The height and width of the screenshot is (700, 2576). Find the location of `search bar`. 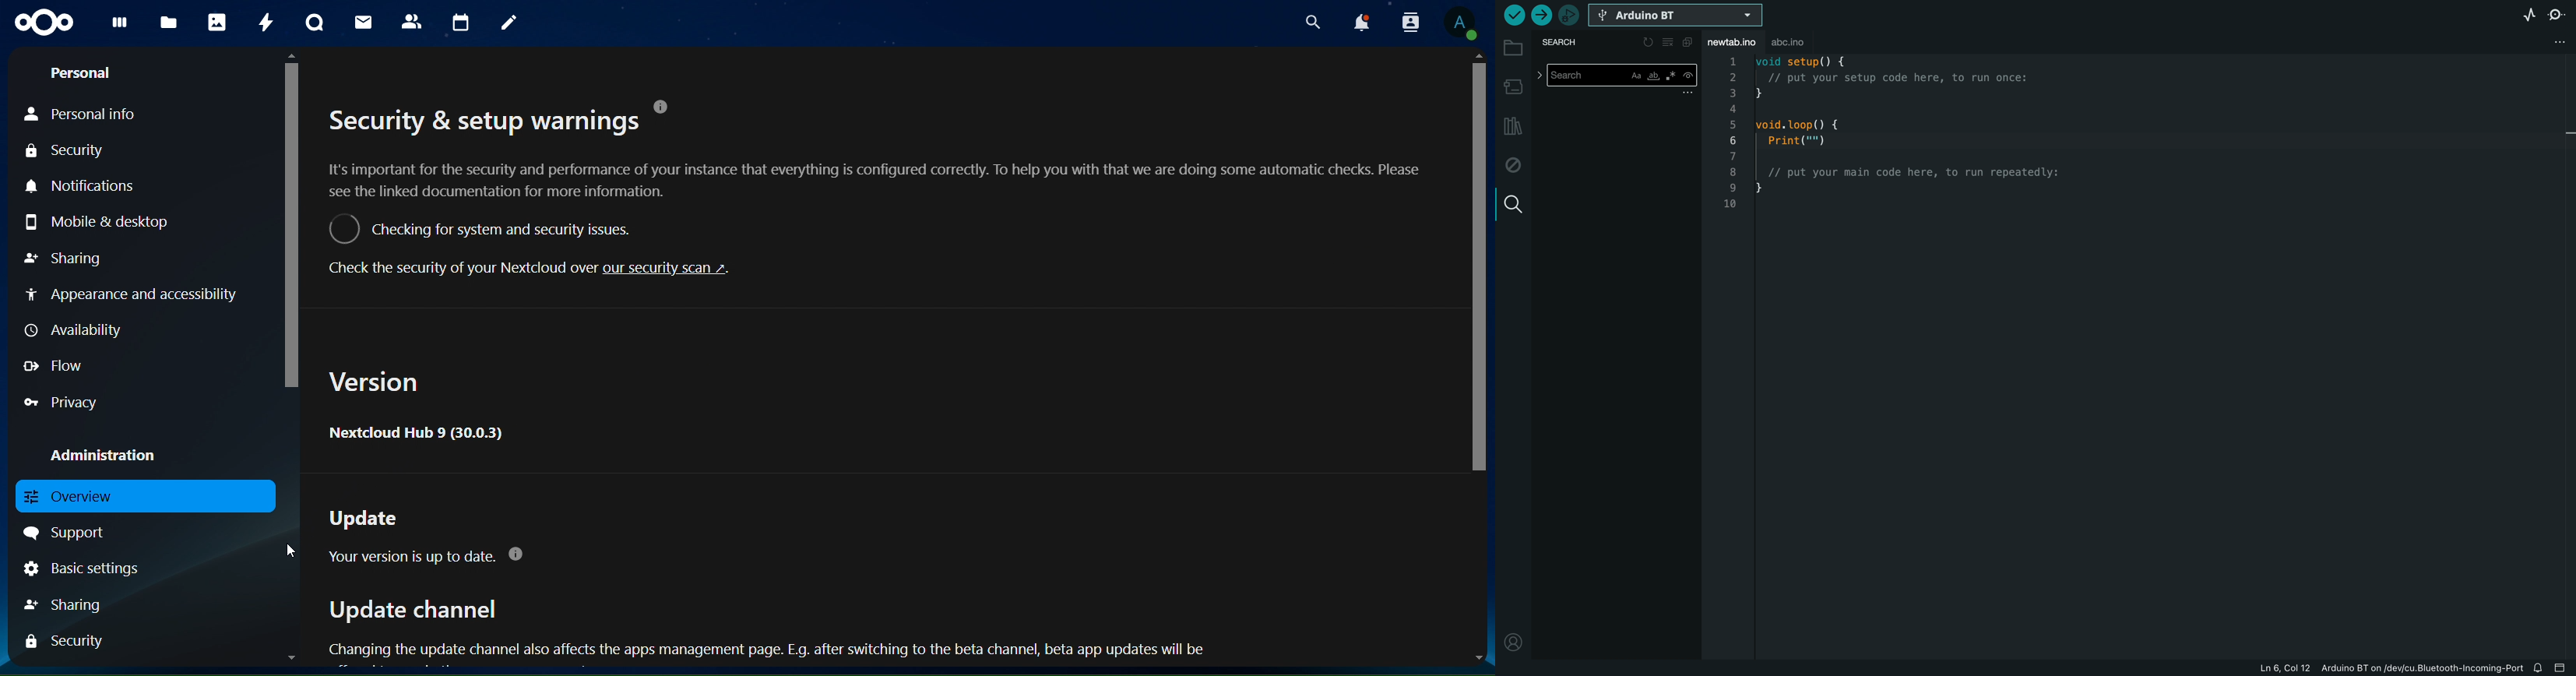

search bar is located at coordinates (1617, 77).